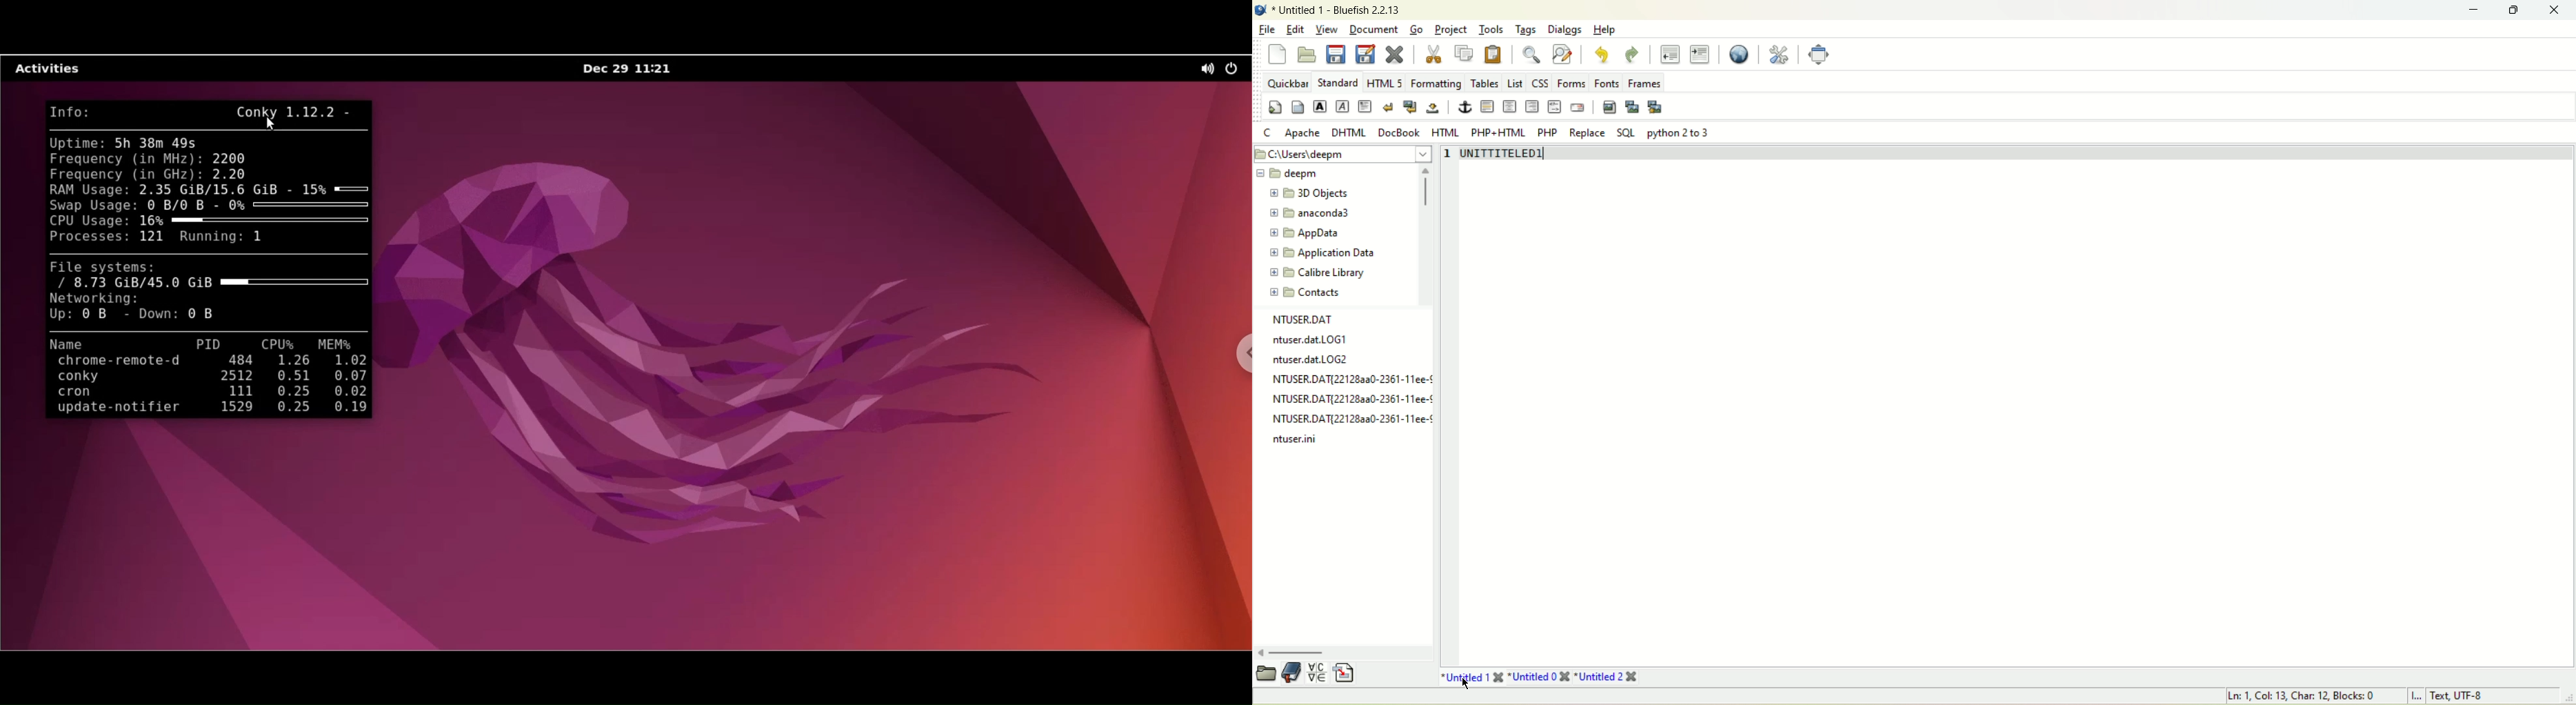 This screenshot has height=728, width=2576. Describe the element at coordinates (1656, 106) in the screenshot. I see `multi-thumbnail` at that location.